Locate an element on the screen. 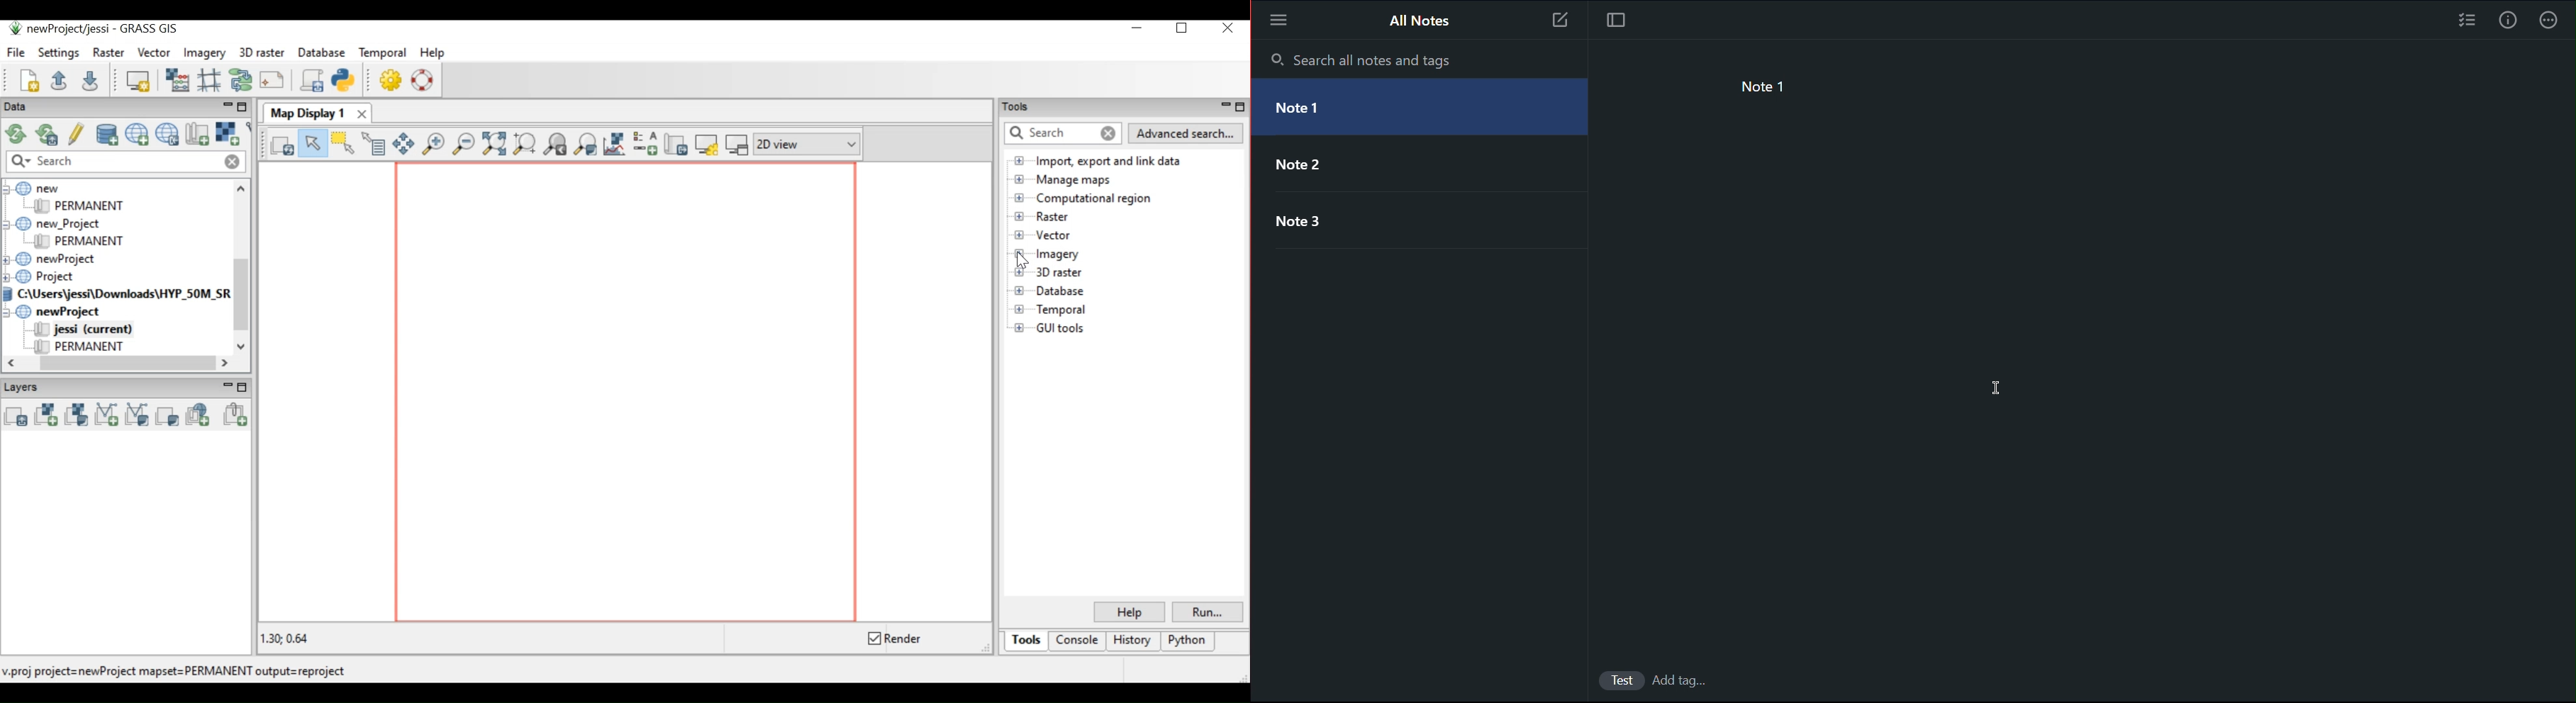  add Tags is located at coordinates (1688, 679).